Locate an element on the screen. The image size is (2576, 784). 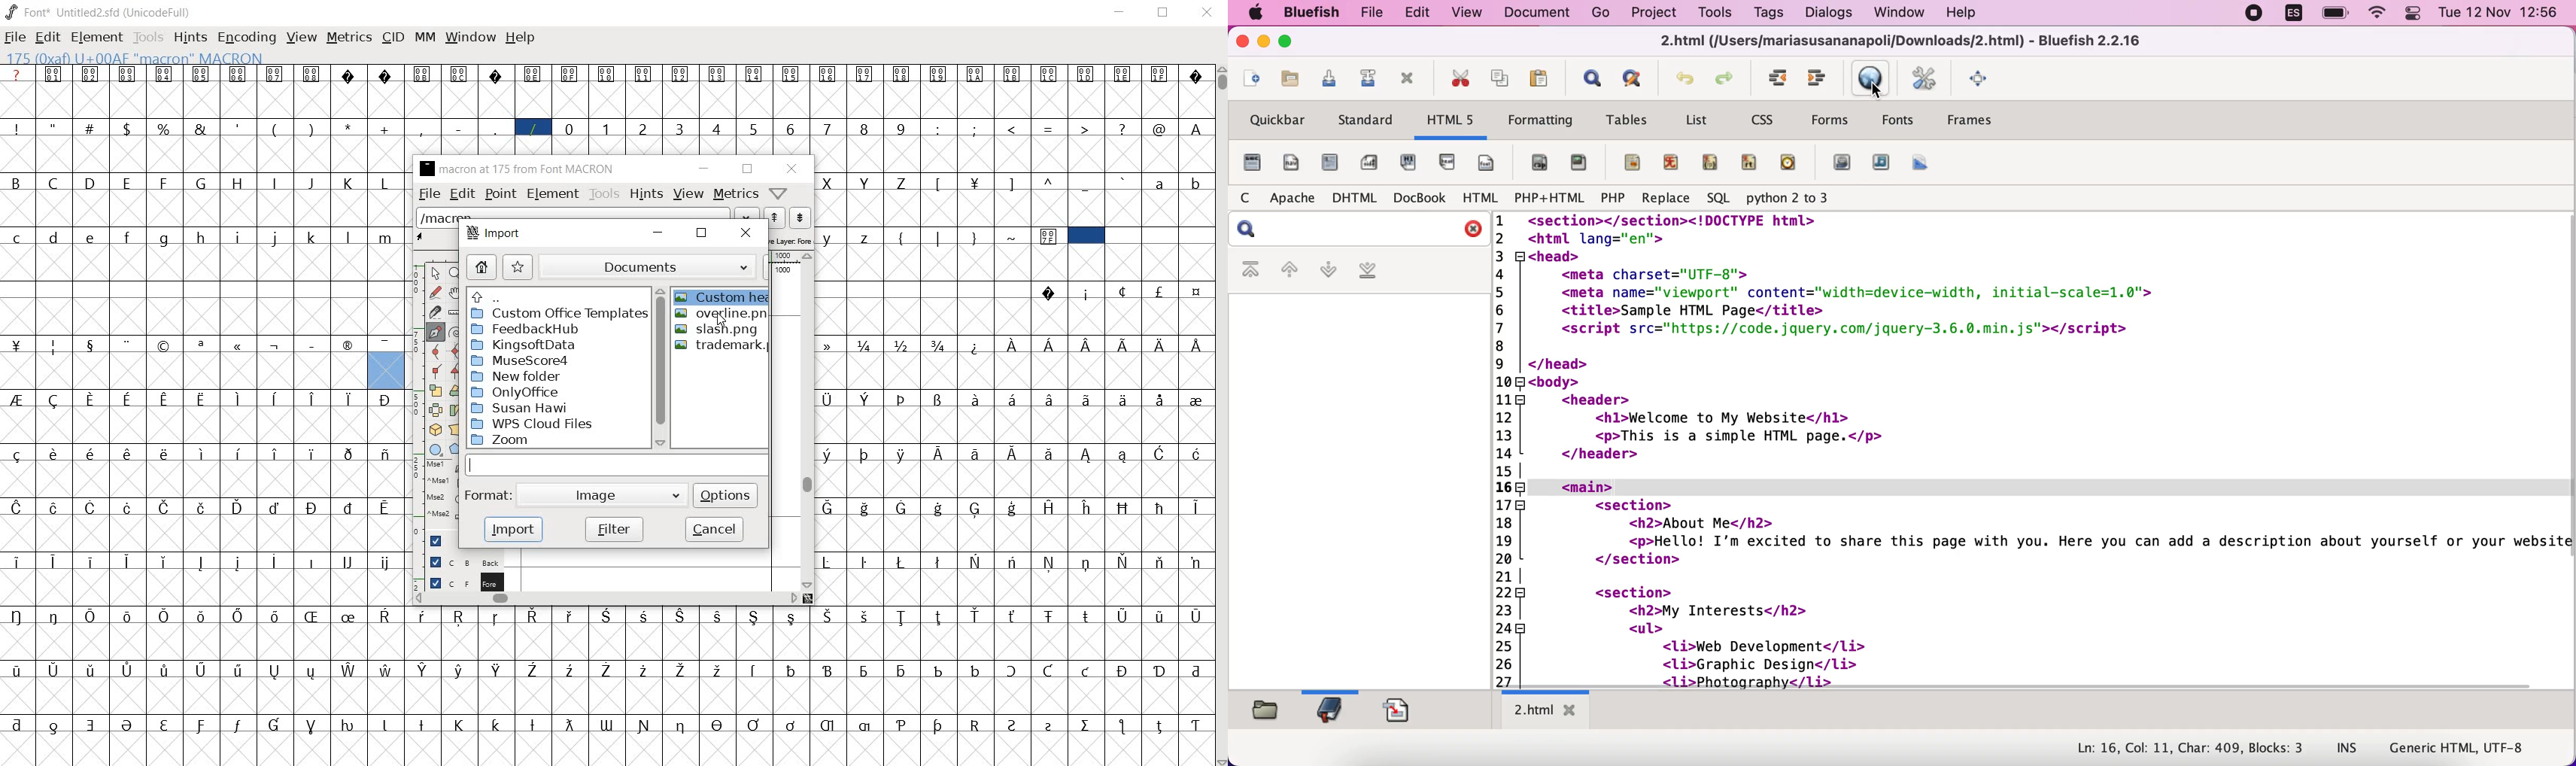
Symbol is located at coordinates (828, 454).